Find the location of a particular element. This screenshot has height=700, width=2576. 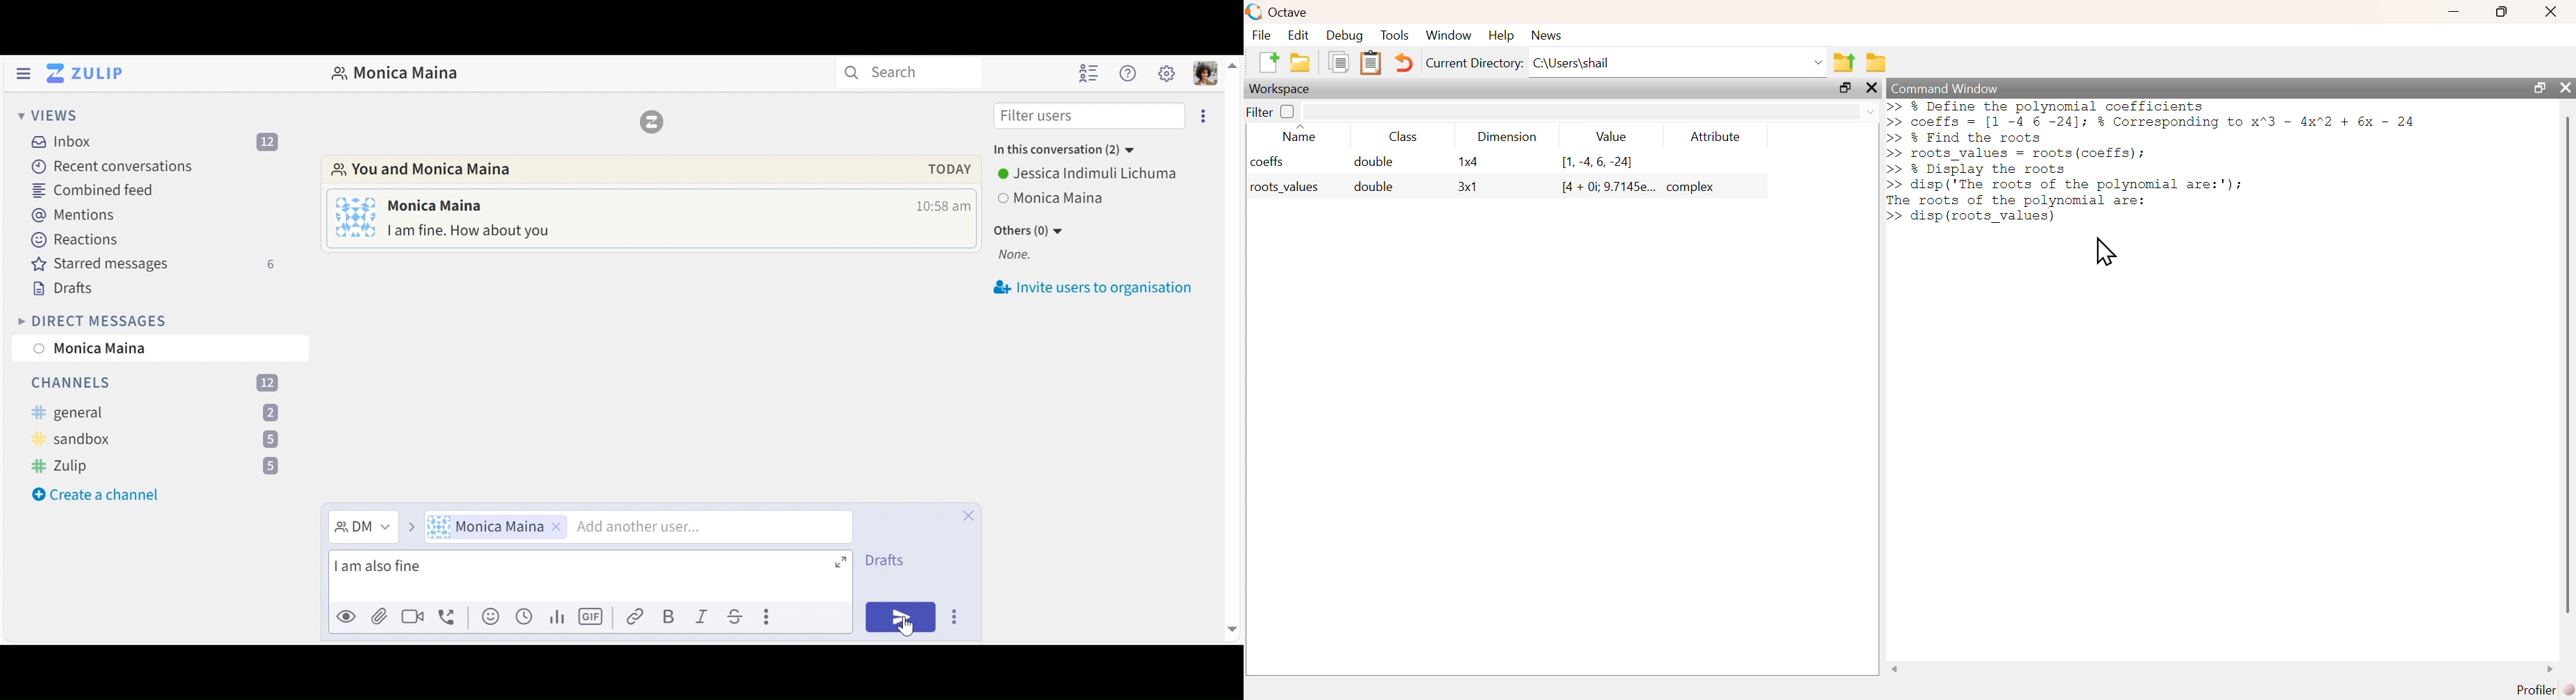

Add emoji is located at coordinates (492, 617).